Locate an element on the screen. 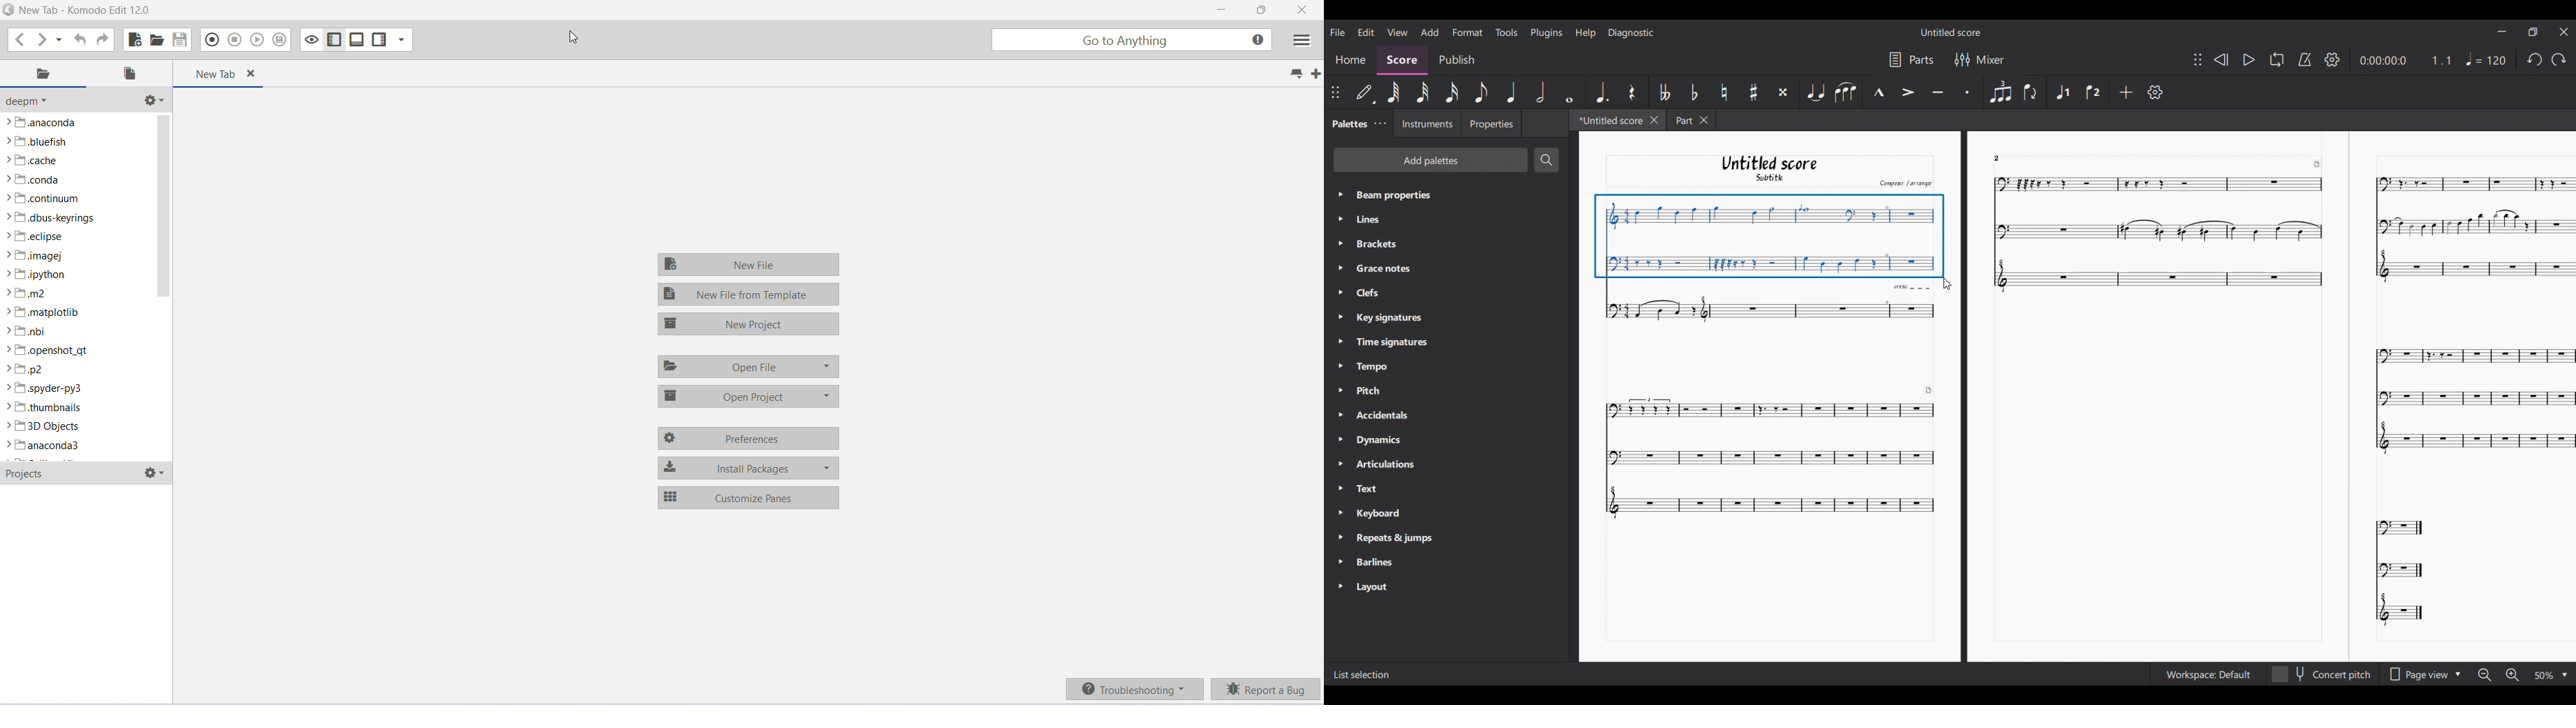 This screenshot has width=2576, height=728. cursor is located at coordinates (578, 38).